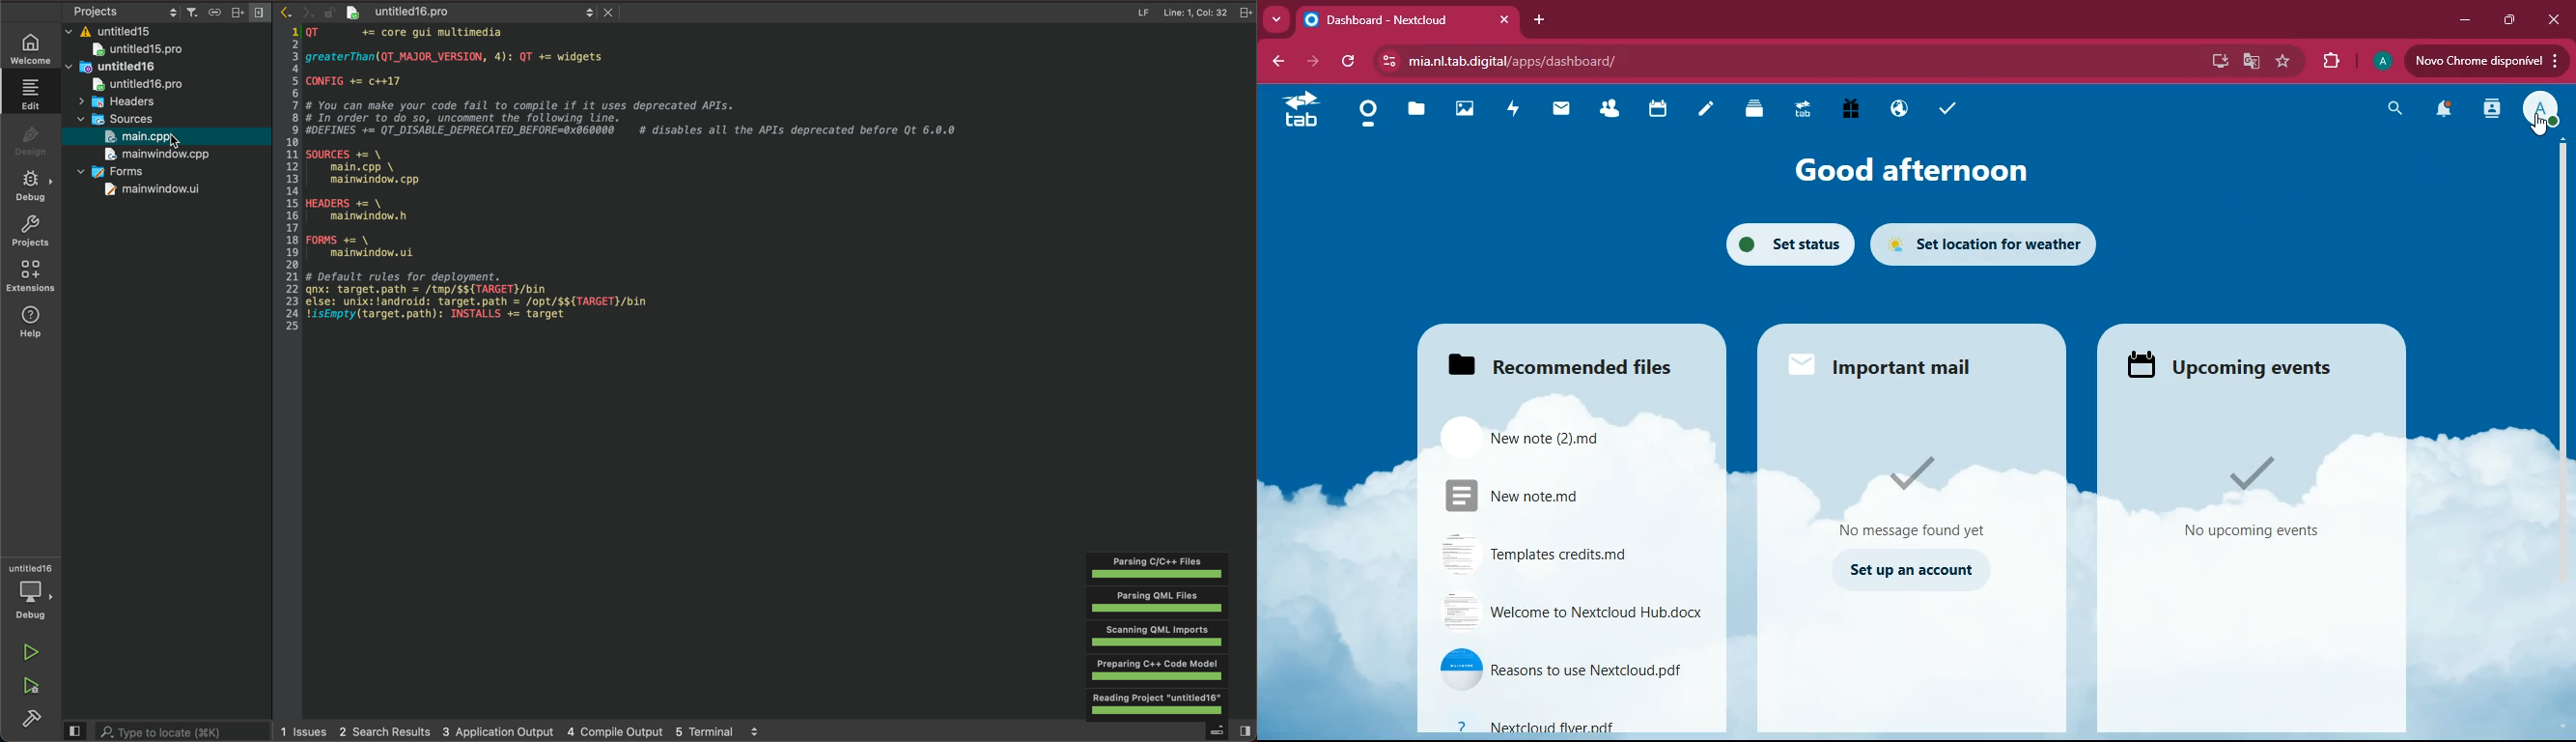  Describe the element at coordinates (2461, 18) in the screenshot. I see `minimize` at that location.